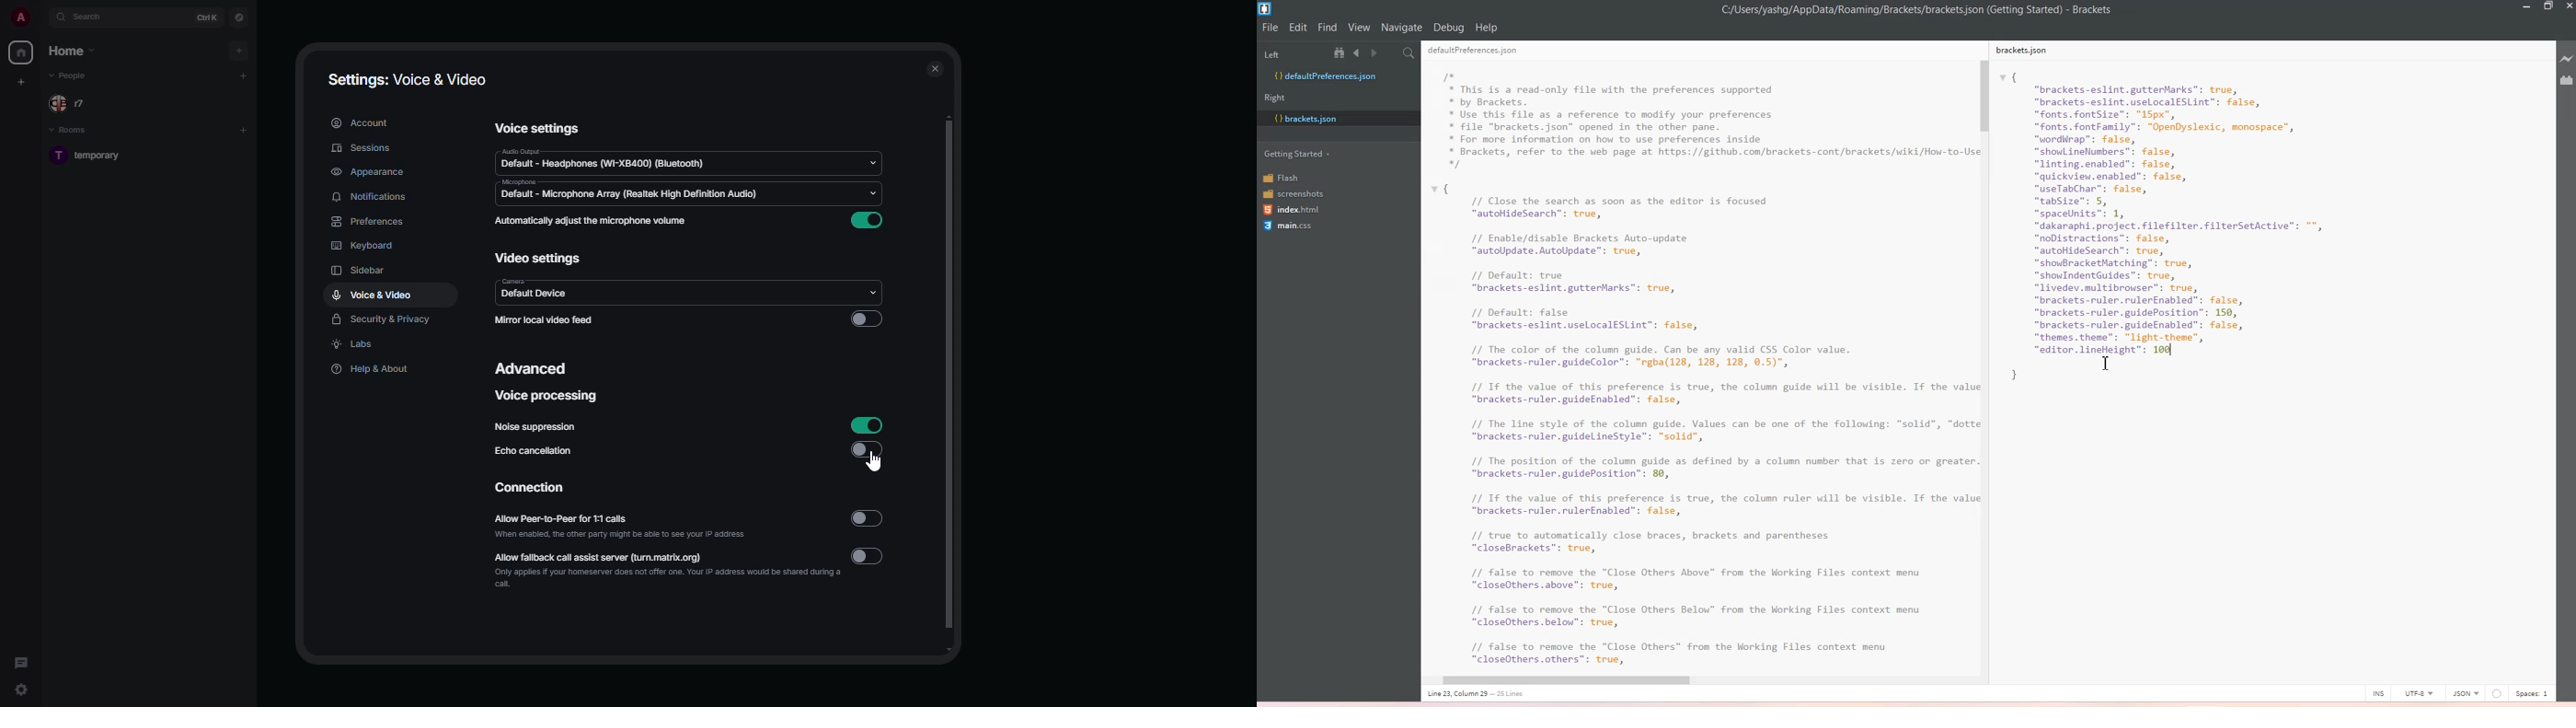  I want to click on advanced, so click(535, 366).